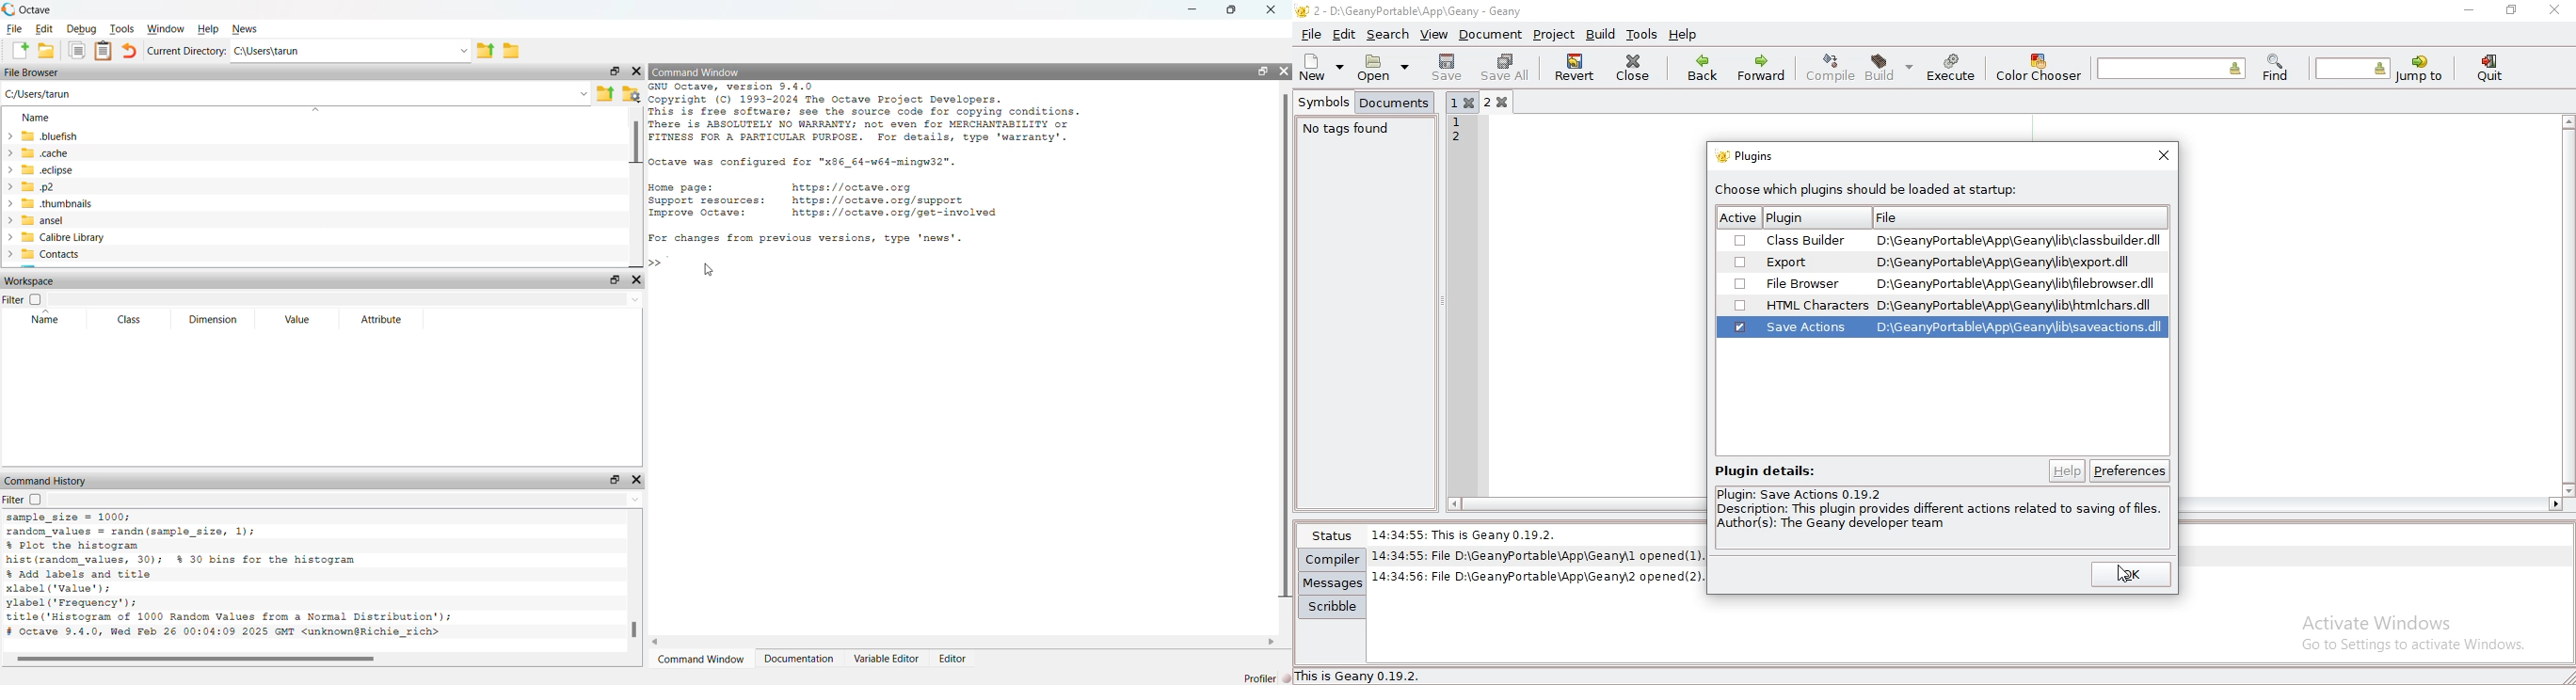 The image size is (2576, 700). What do you see at coordinates (54, 237) in the screenshot?
I see `Calibre Library` at bounding box center [54, 237].